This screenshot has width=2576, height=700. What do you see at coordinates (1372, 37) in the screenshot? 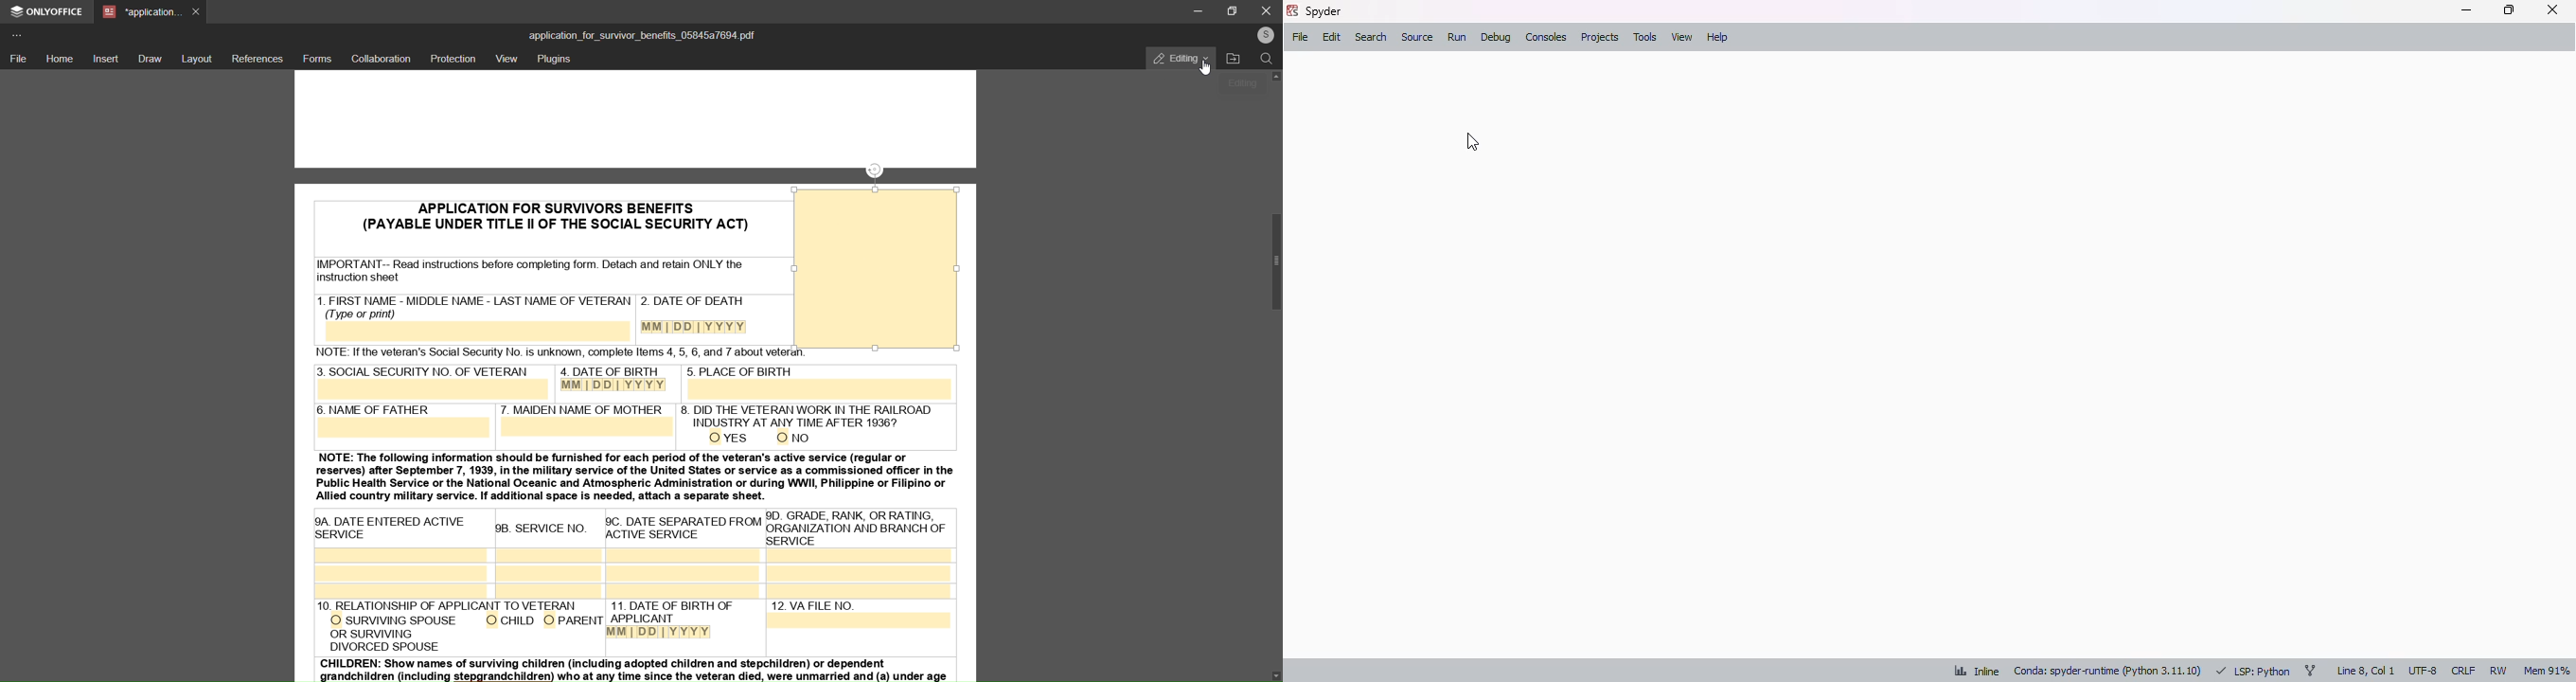
I see `search` at bounding box center [1372, 37].